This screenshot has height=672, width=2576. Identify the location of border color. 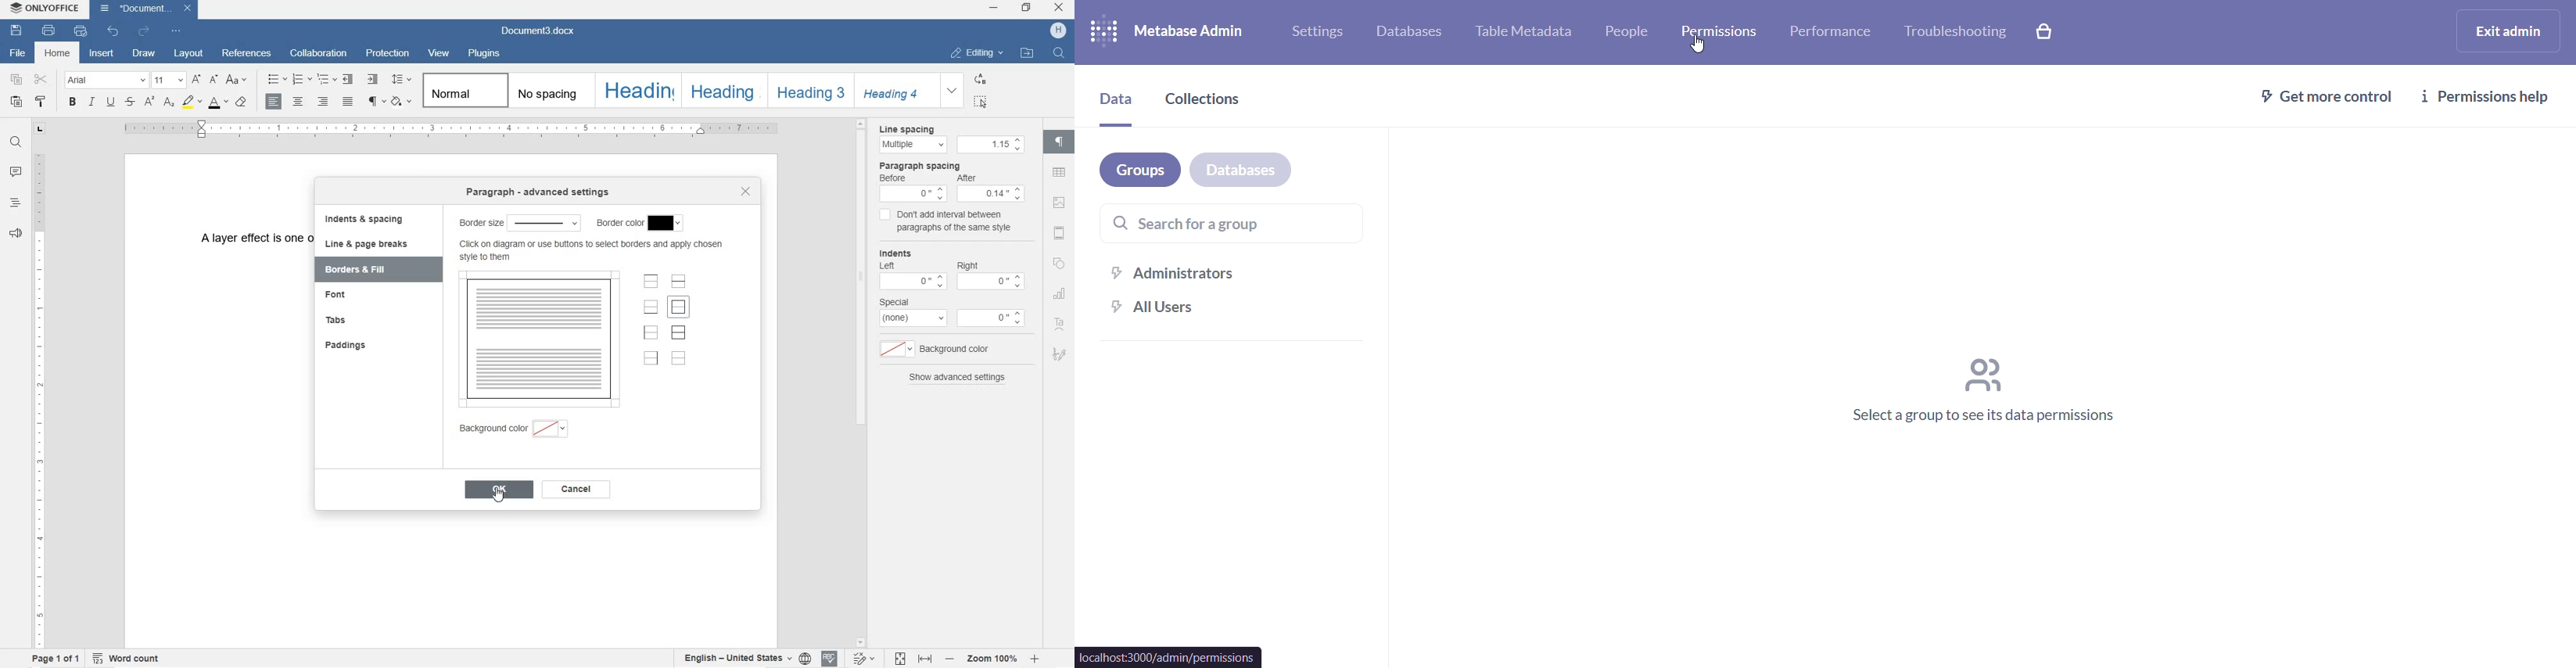
(641, 222).